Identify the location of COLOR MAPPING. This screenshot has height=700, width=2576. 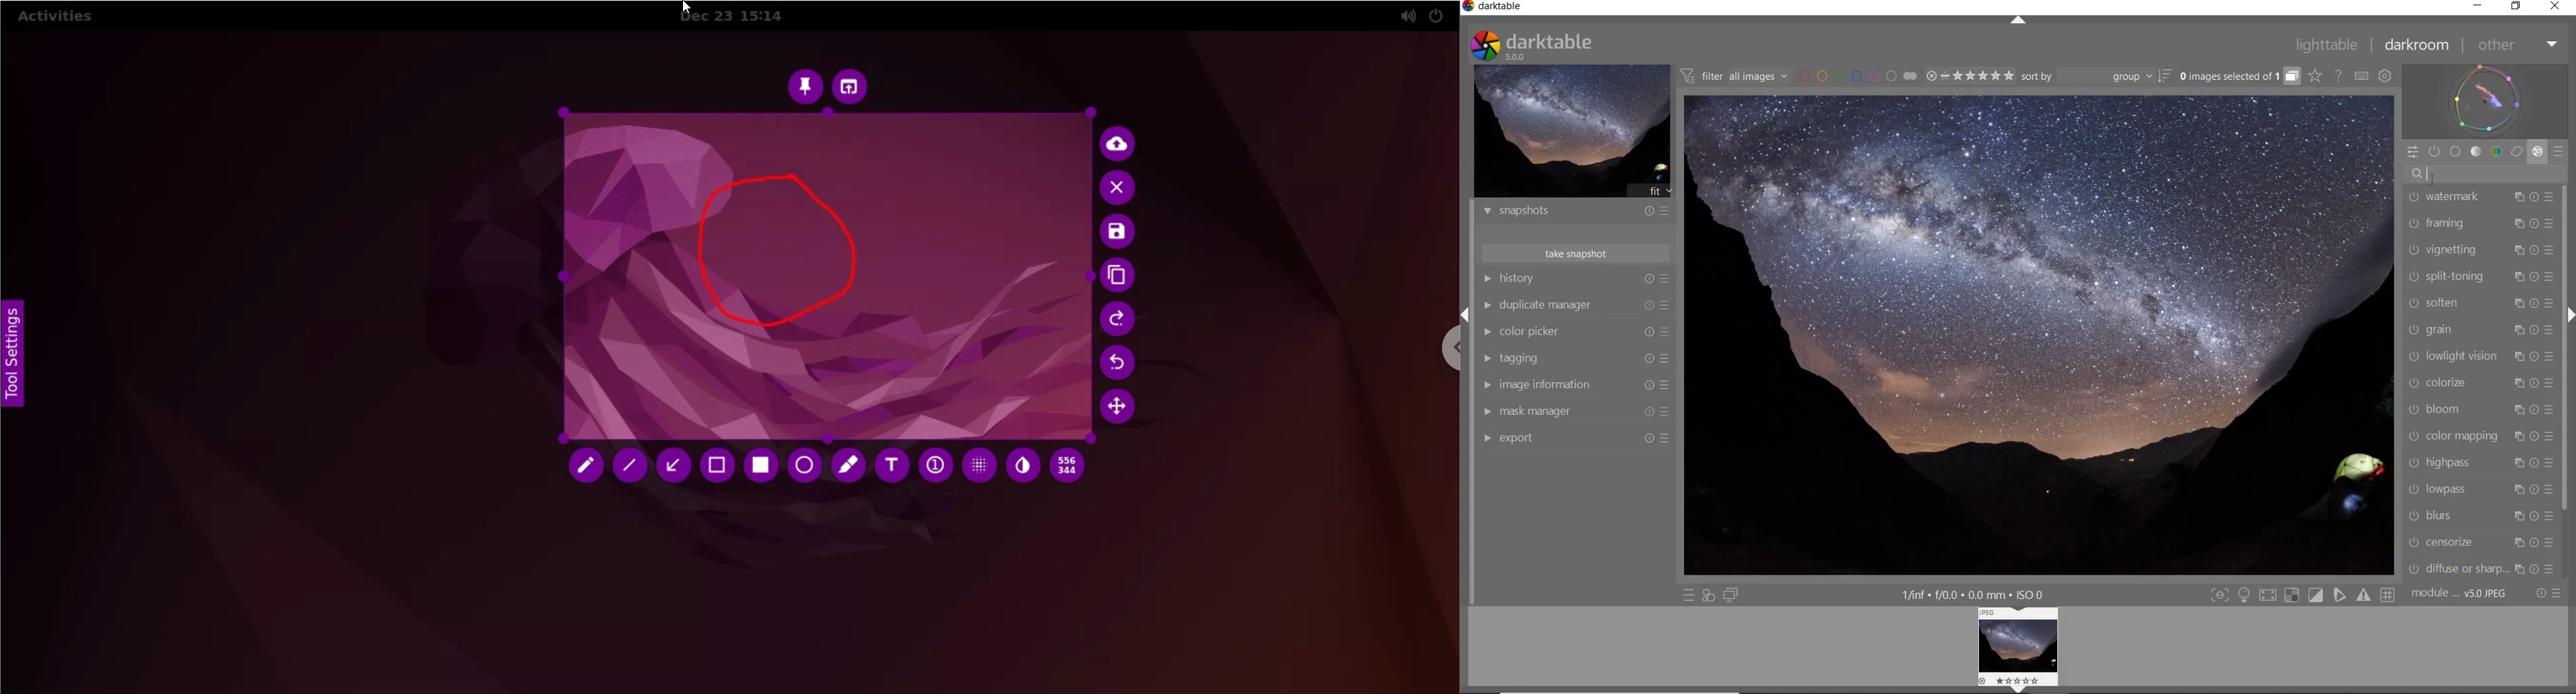
(2453, 437).